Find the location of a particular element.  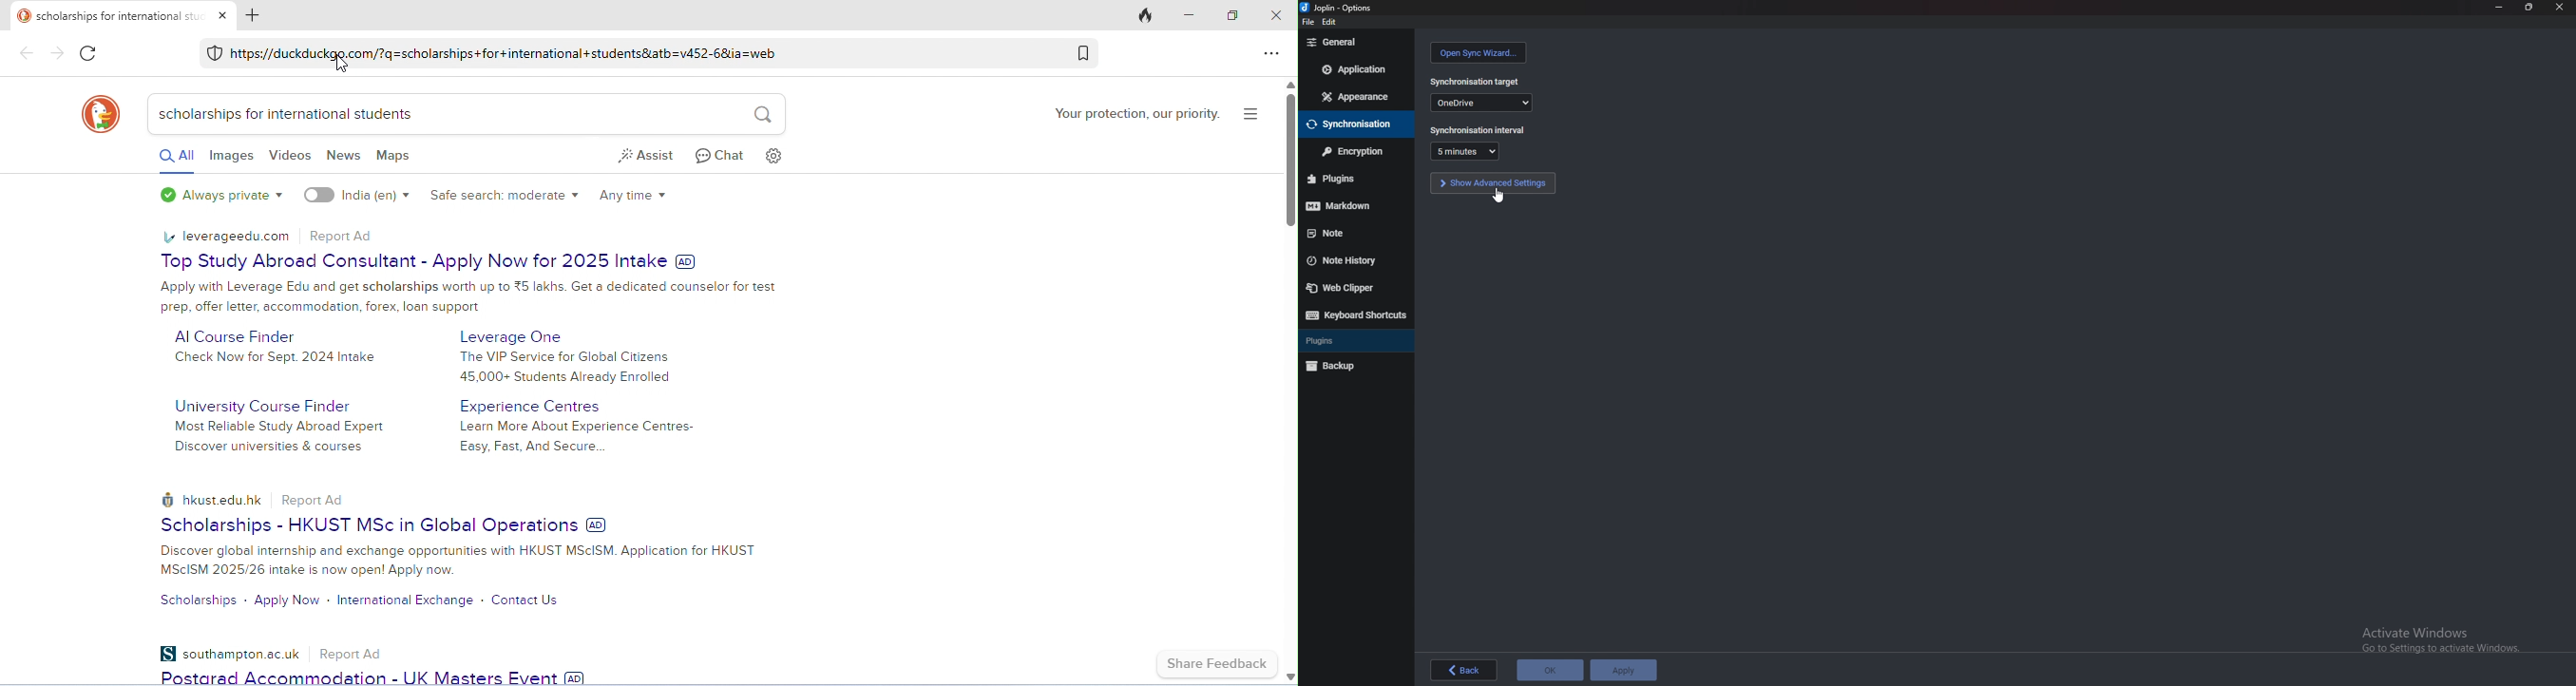

apply is located at coordinates (1624, 668).